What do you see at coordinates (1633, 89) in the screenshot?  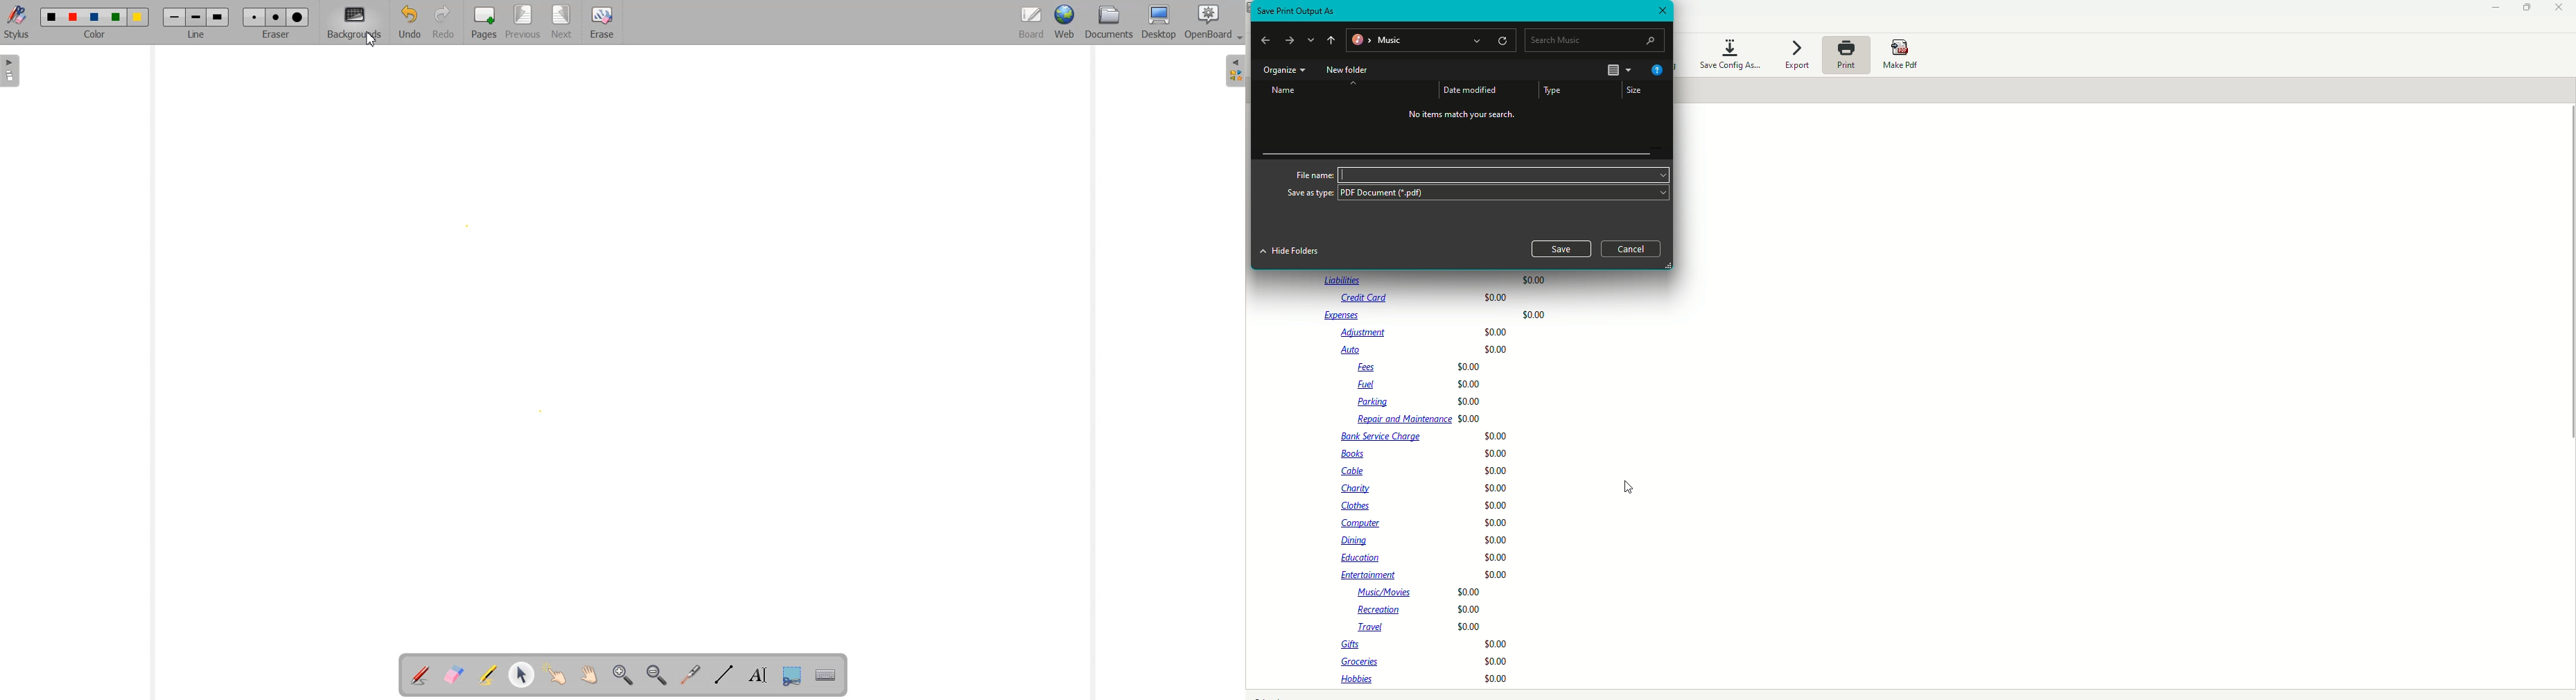 I see `Size` at bounding box center [1633, 89].